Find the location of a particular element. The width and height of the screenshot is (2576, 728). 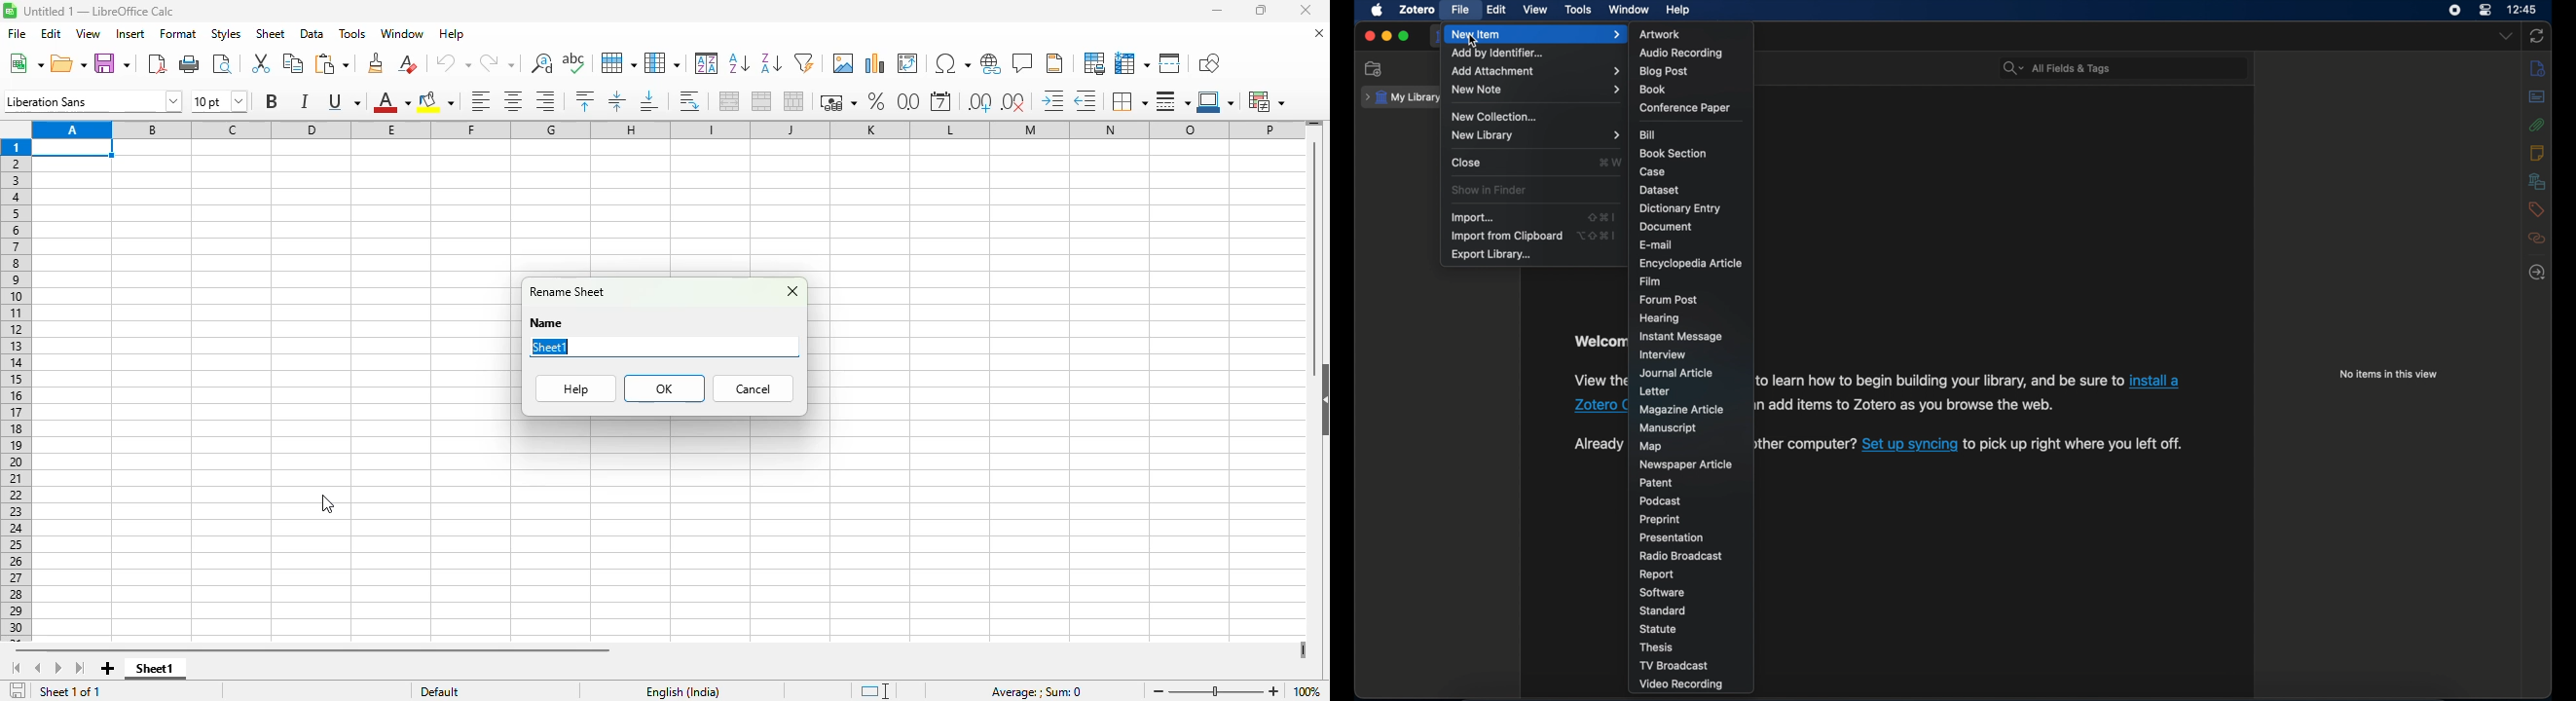

tools is located at coordinates (1578, 9).